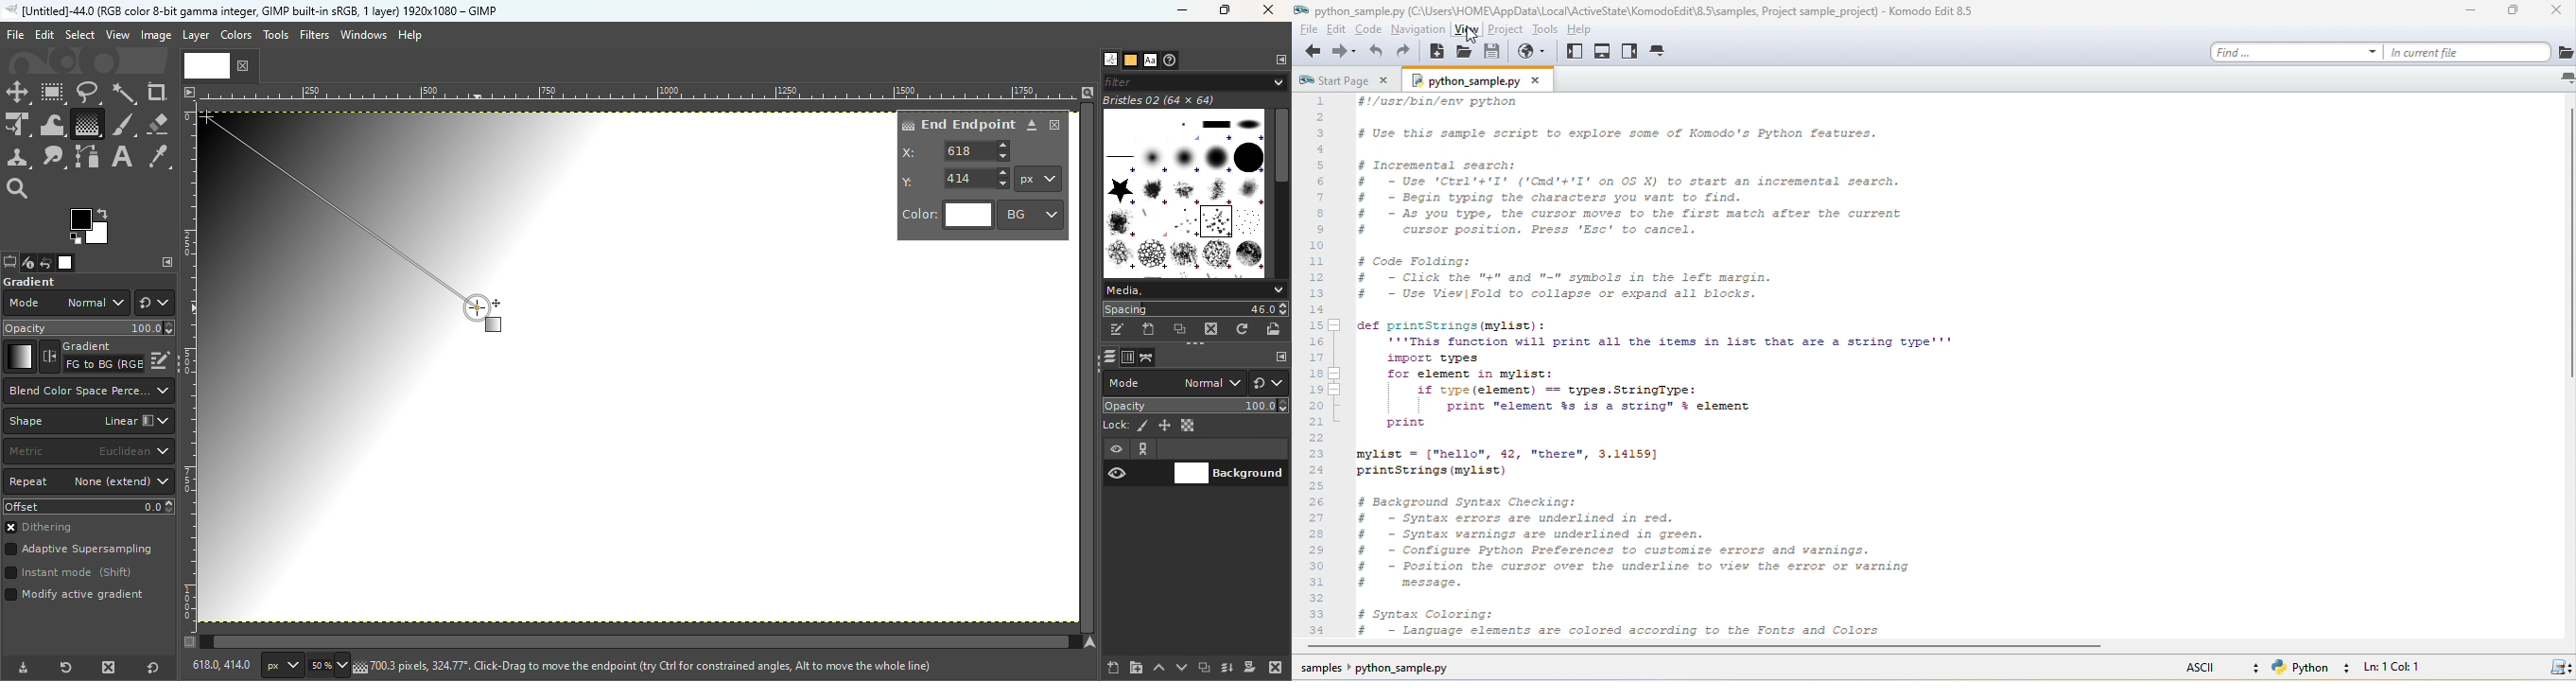 This screenshot has height=700, width=2576. What do you see at coordinates (956, 177) in the screenshot?
I see `Y axis measurement` at bounding box center [956, 177].